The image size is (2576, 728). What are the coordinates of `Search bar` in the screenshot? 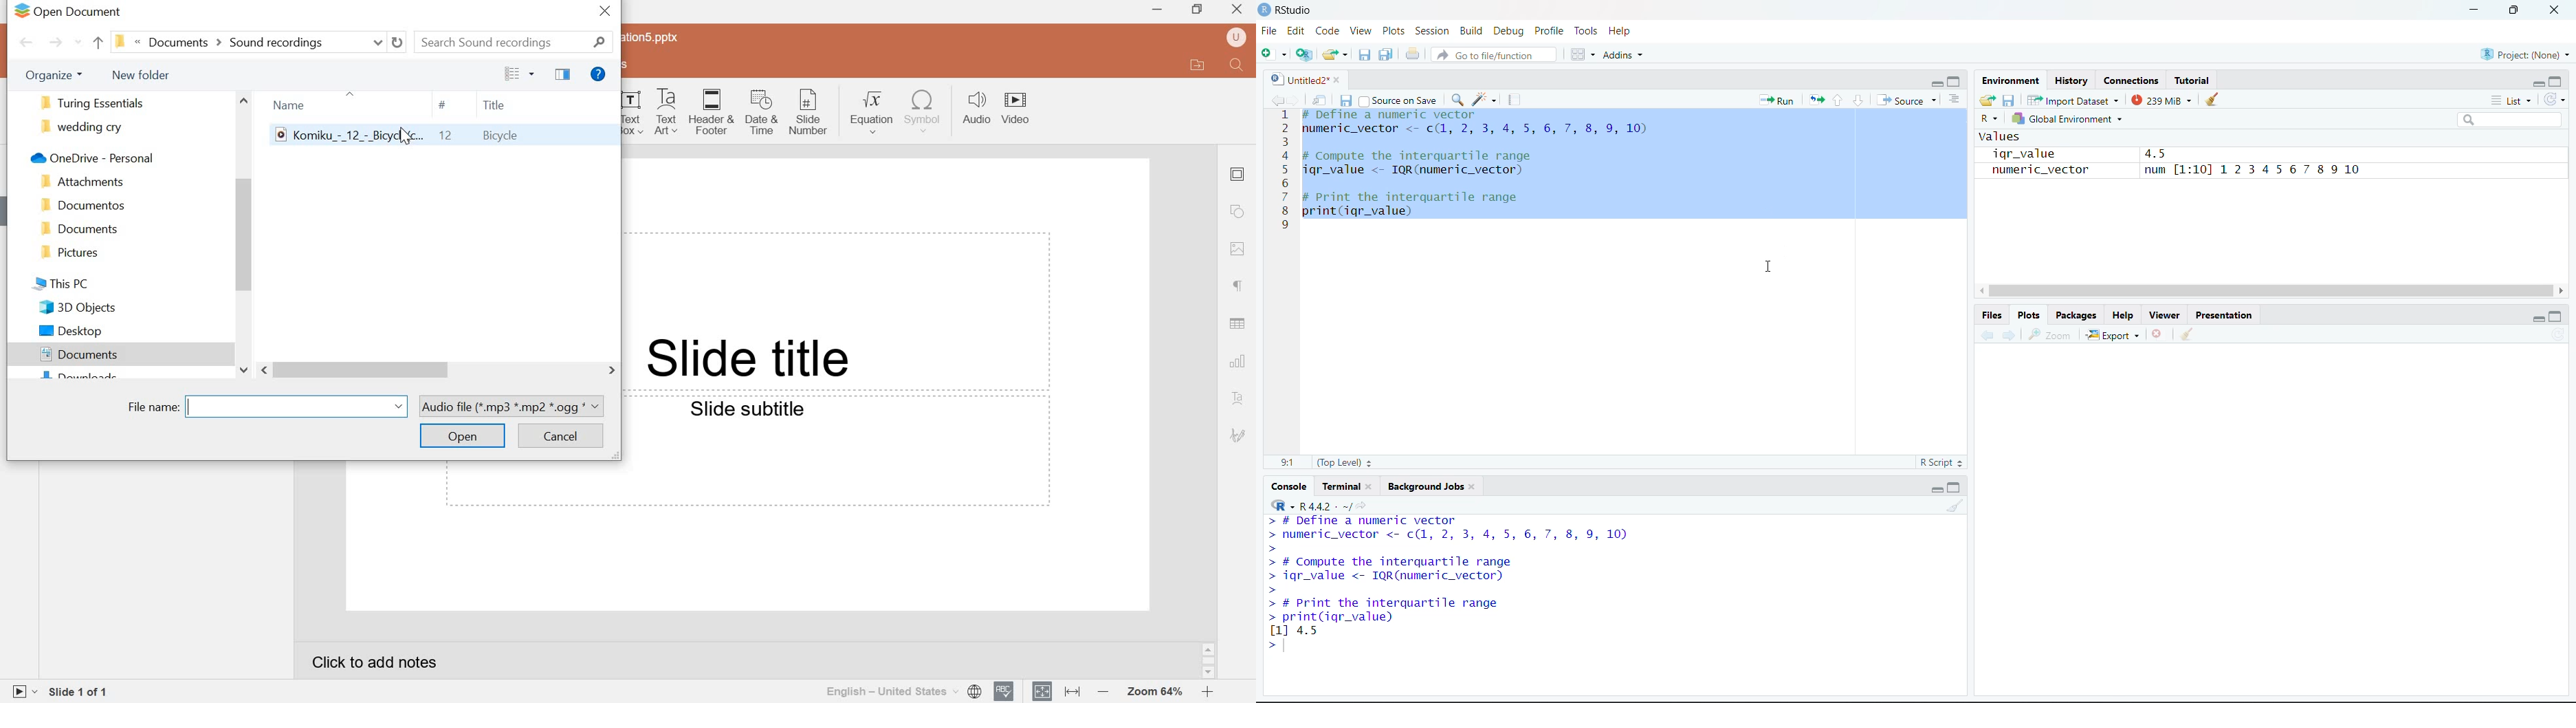 It's located at (2517, 122).